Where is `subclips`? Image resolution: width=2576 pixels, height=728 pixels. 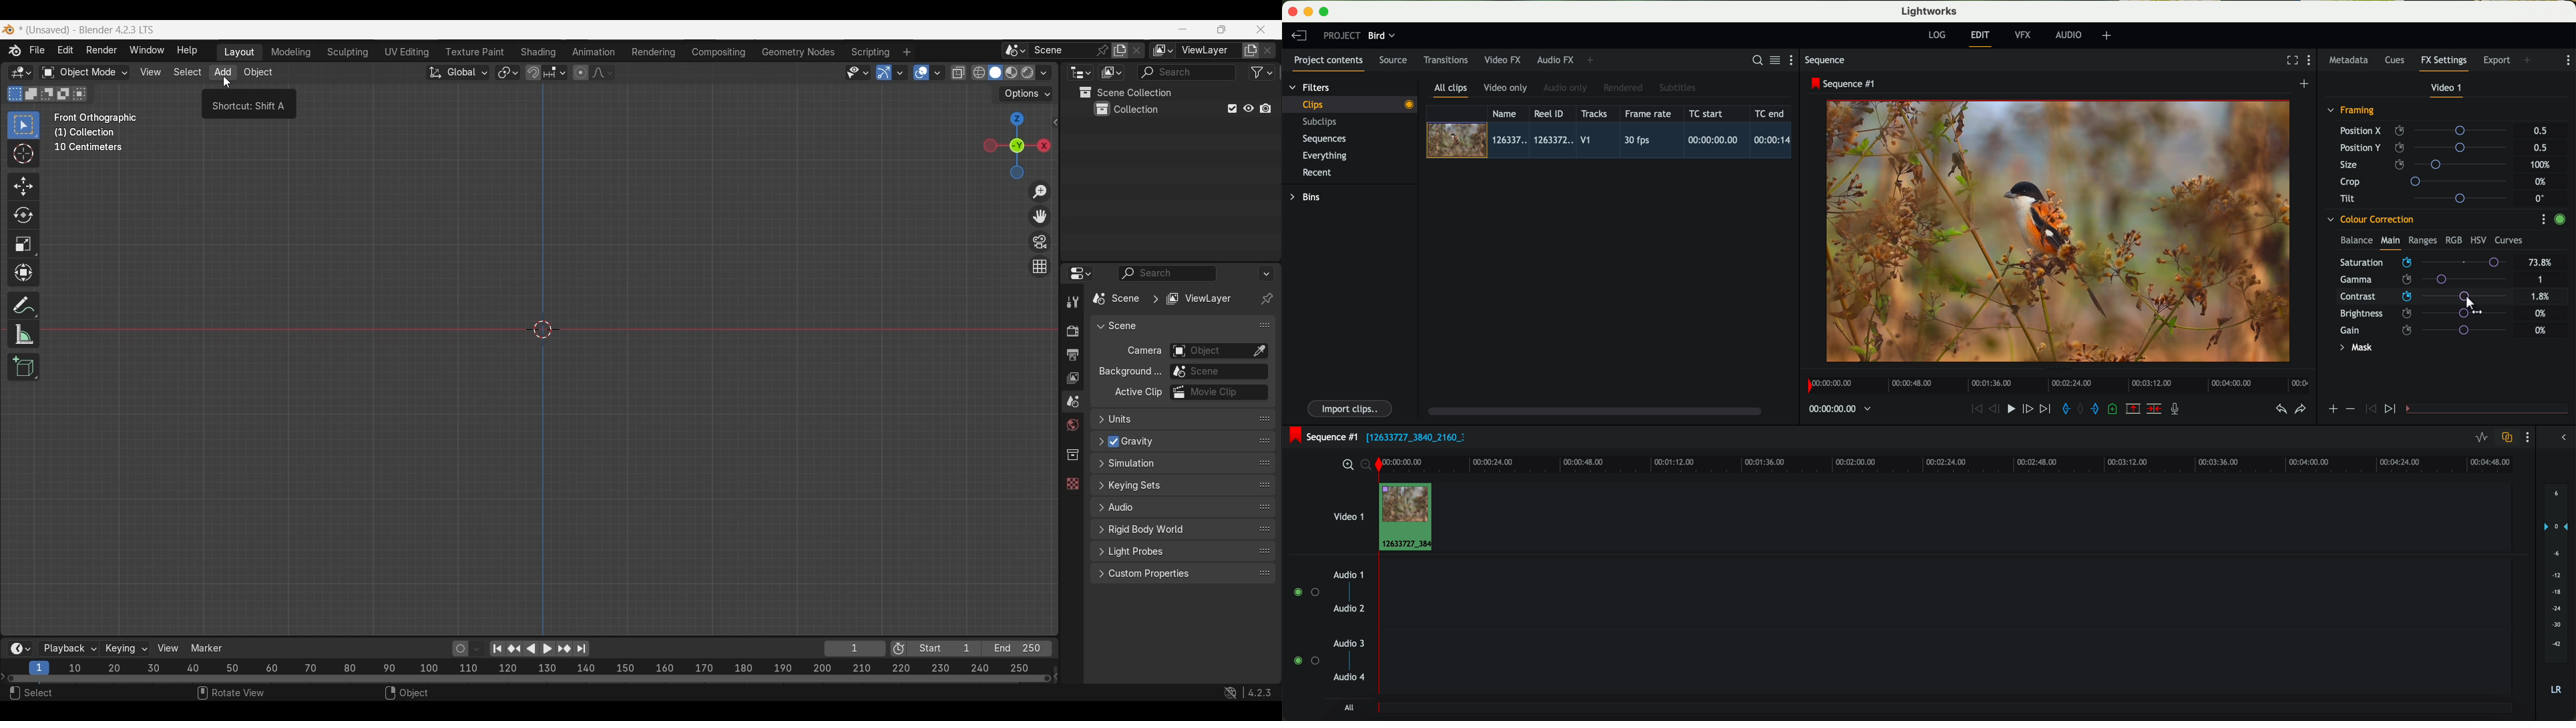
subclips is located at coordinates (1322, 122).